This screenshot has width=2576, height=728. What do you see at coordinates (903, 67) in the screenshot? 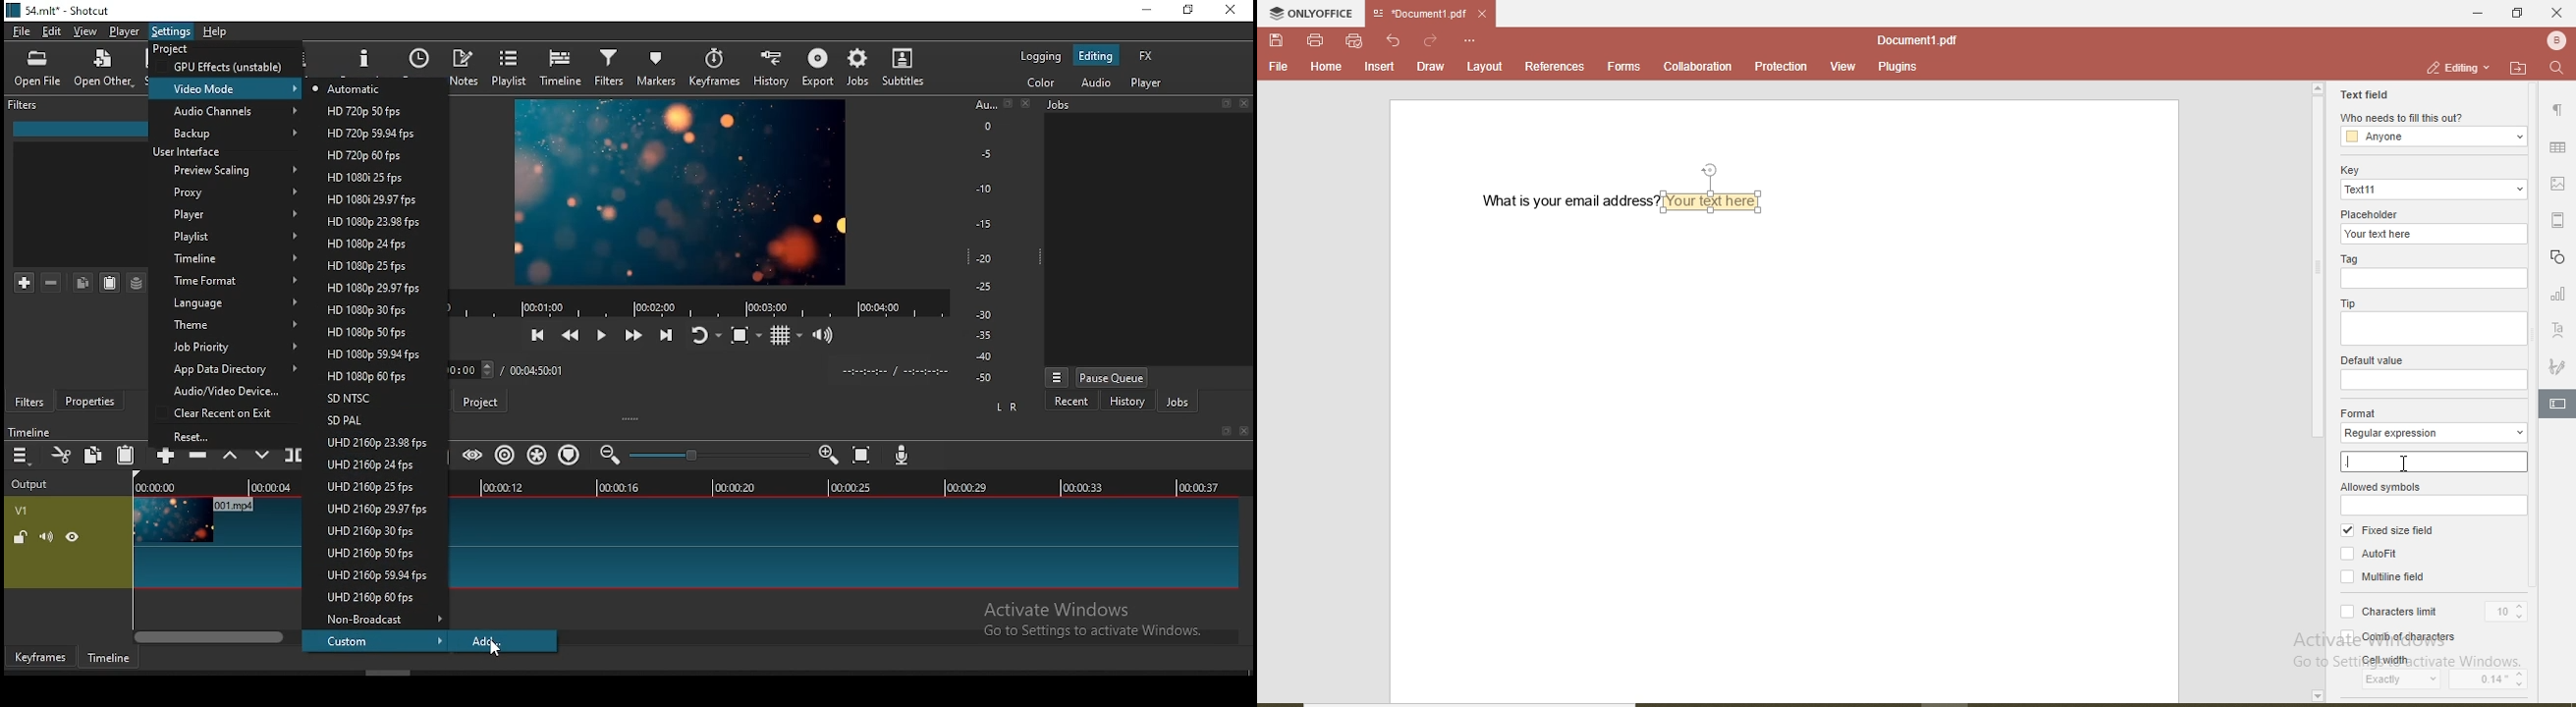
I see `subtitles` at bounding box center [903, 67].